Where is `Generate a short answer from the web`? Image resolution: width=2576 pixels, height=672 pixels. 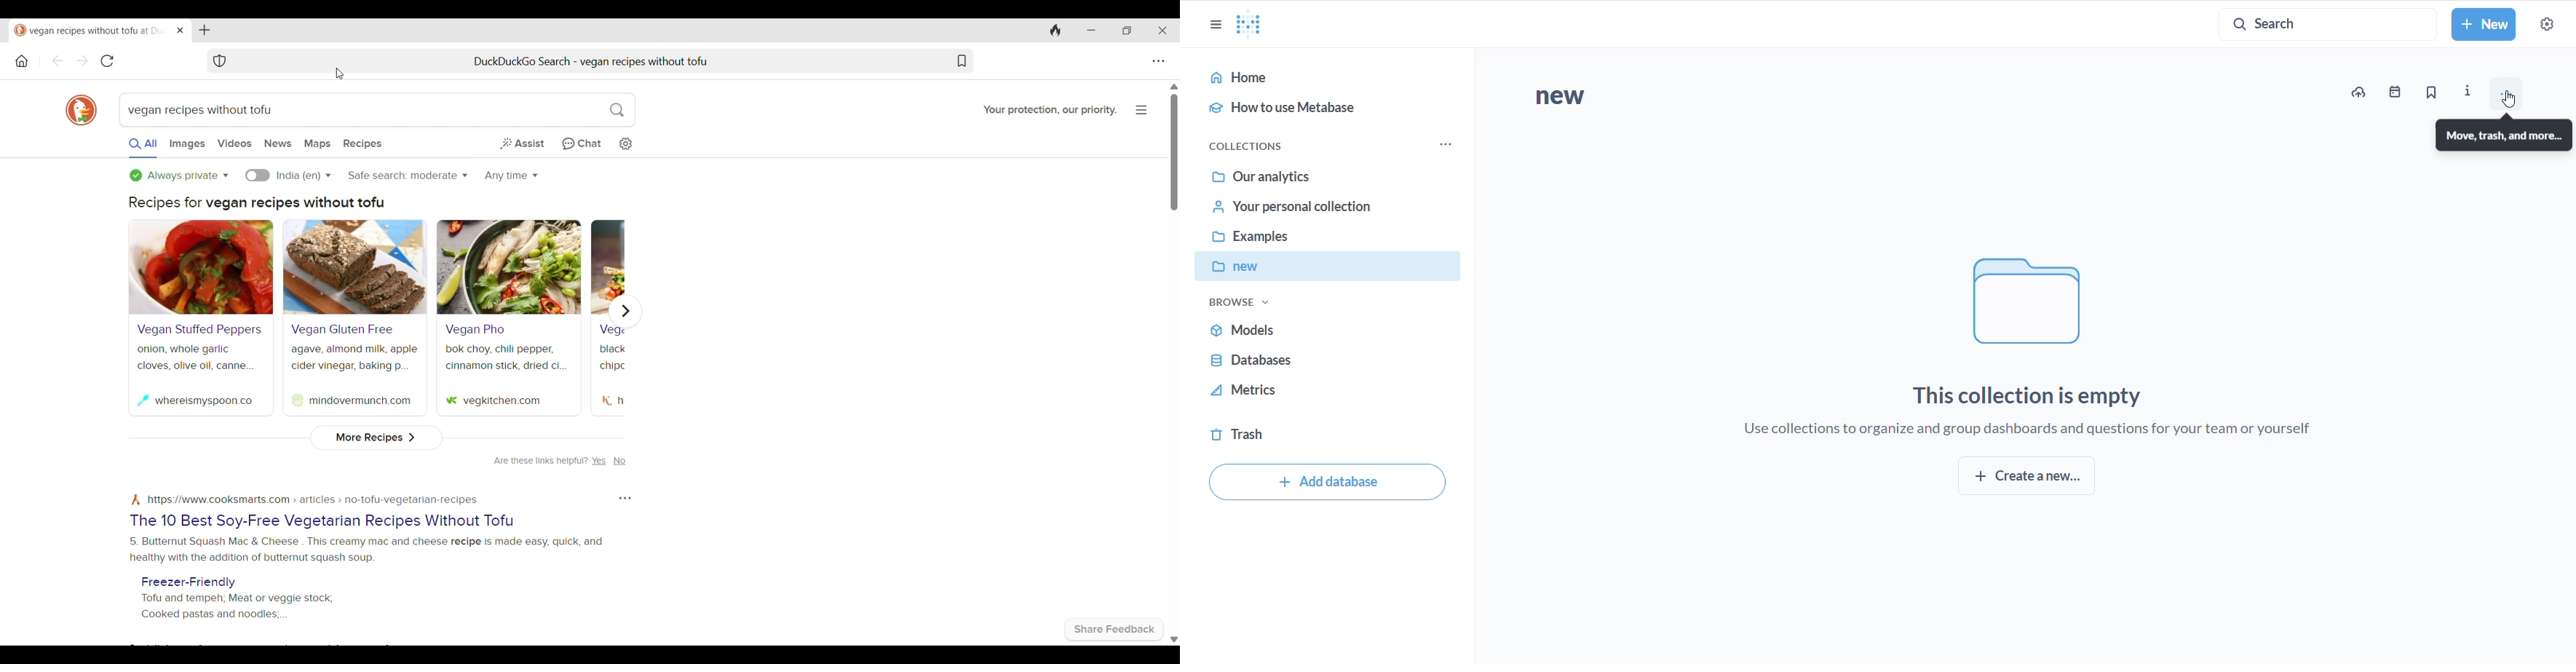
Generate a short answer from the web is located at coordinates (522, 143).